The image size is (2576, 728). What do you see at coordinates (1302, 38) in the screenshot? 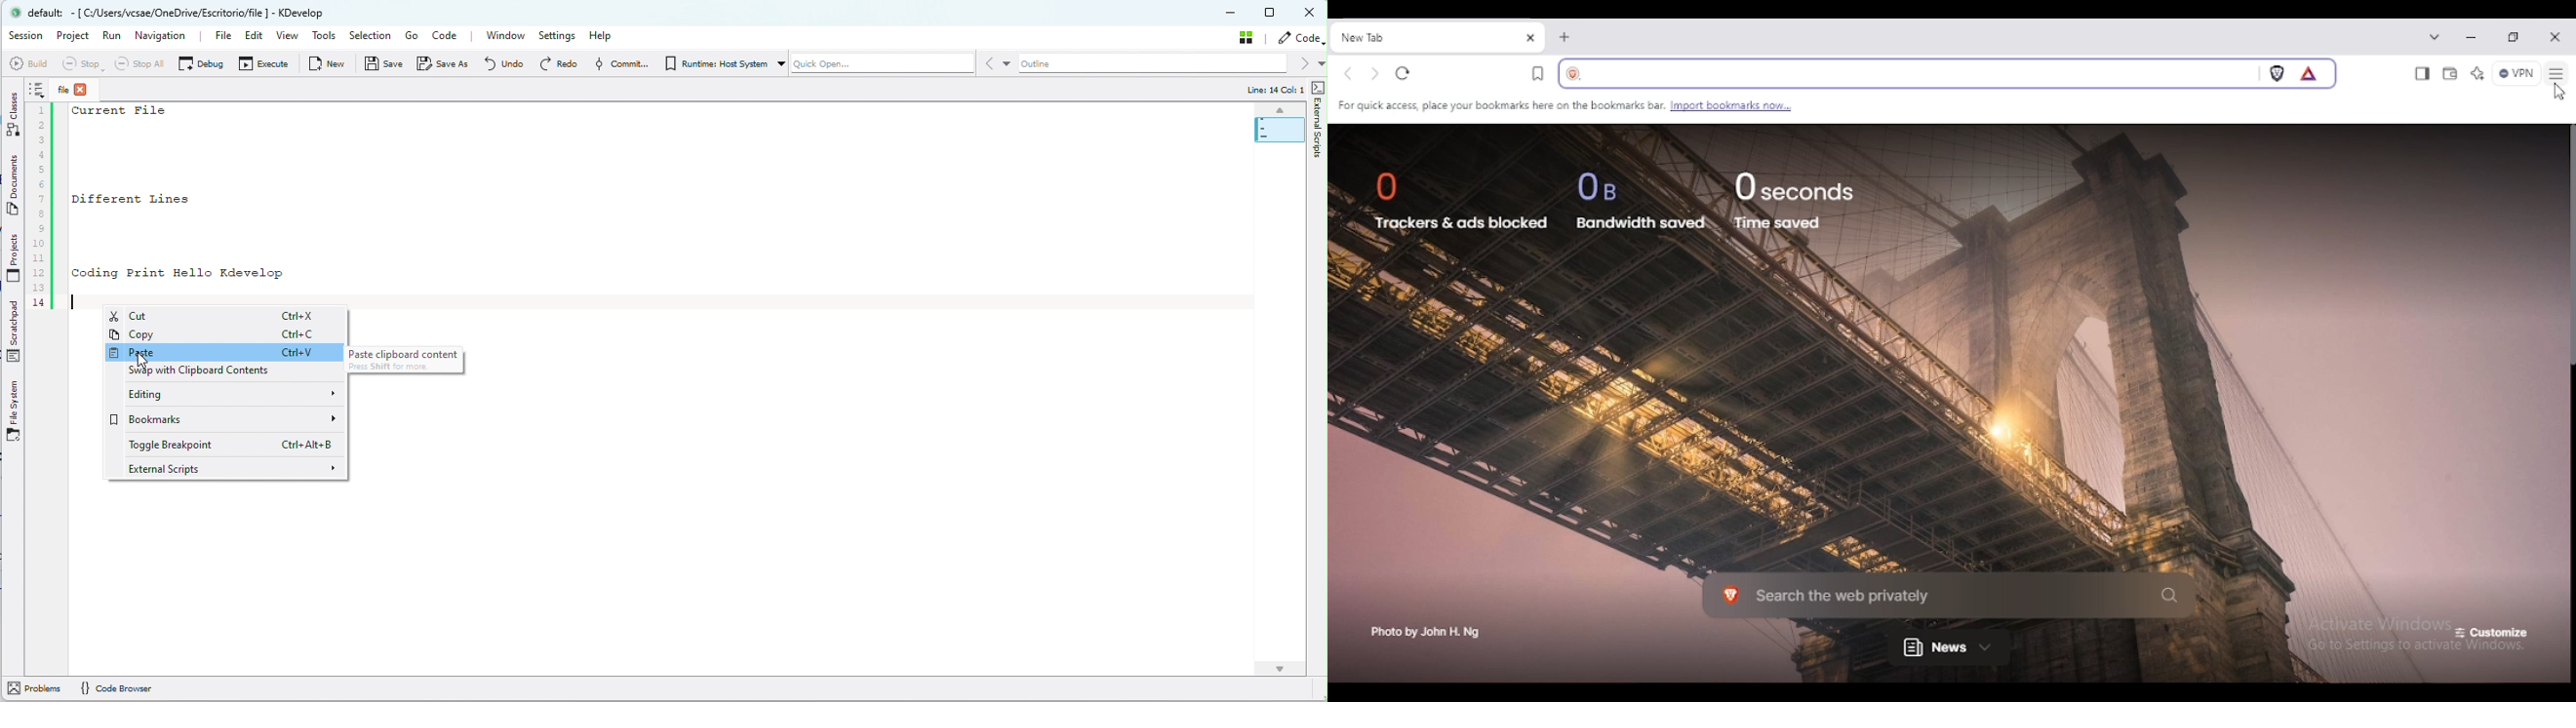
I see `code` at bounding box center [1302, 38].